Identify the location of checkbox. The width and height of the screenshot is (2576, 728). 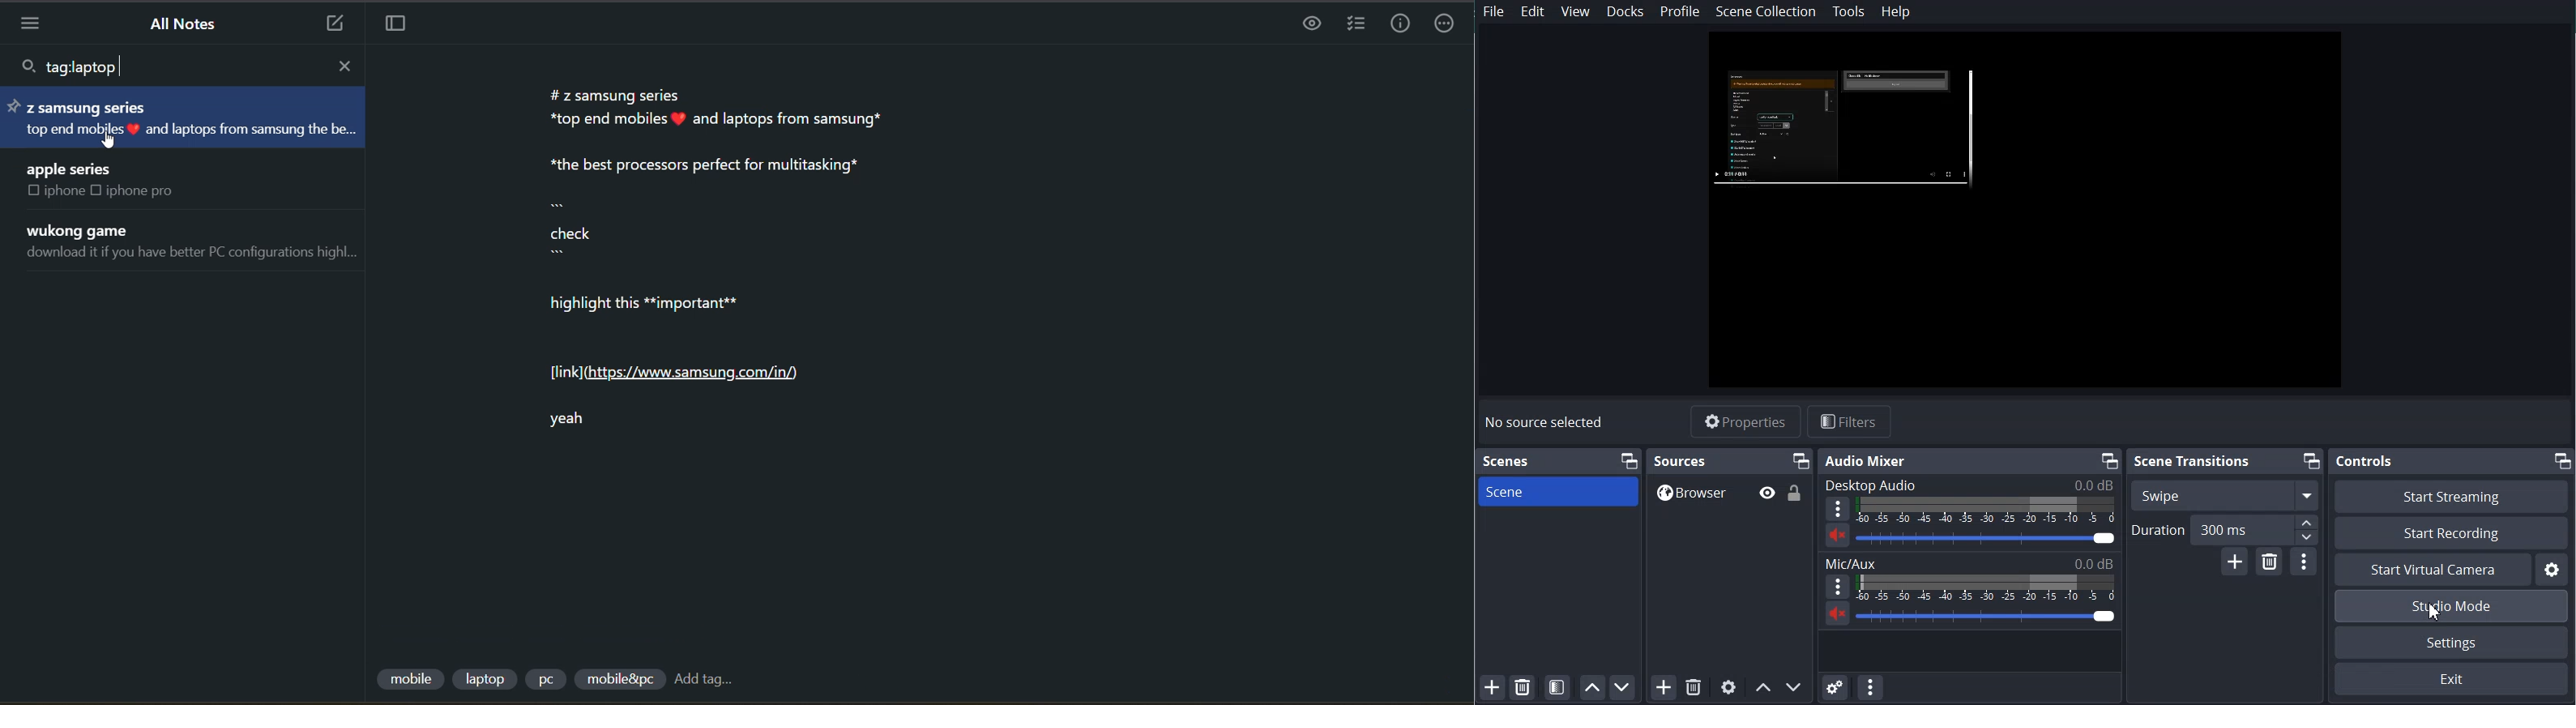
(99, 192).